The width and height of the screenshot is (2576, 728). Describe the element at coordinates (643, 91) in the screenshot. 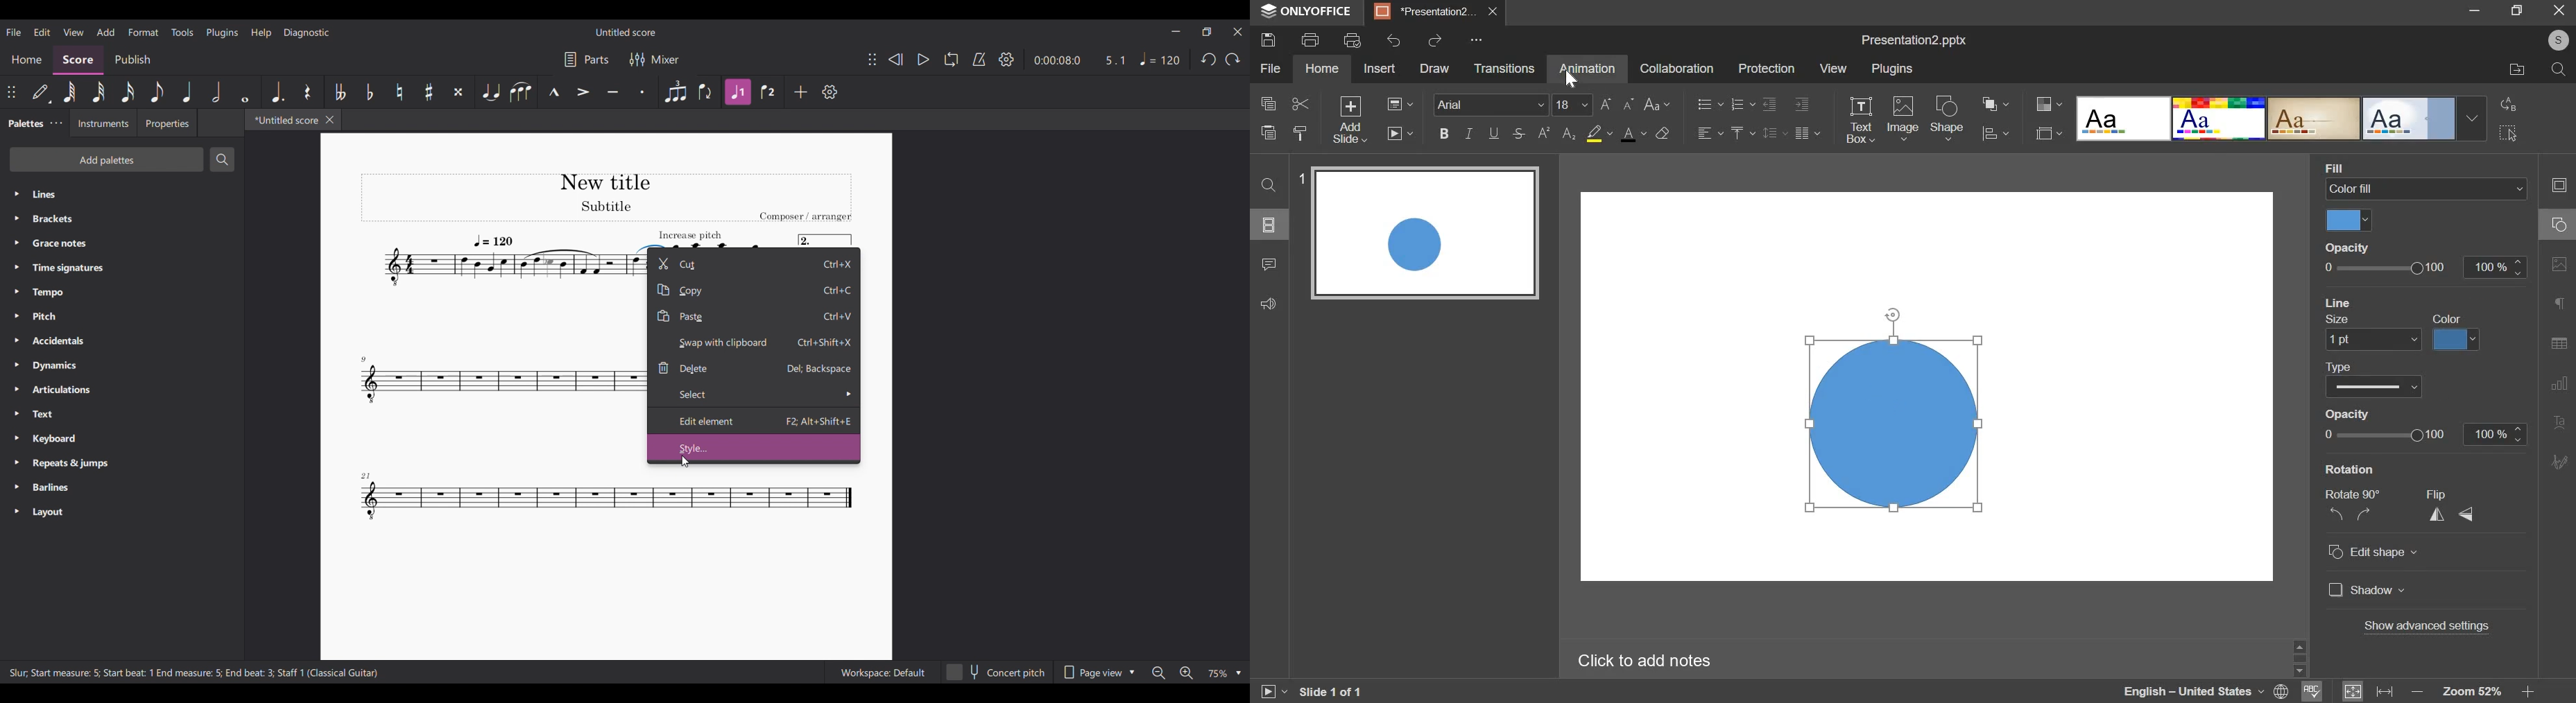

I see `Staccato` at that location.